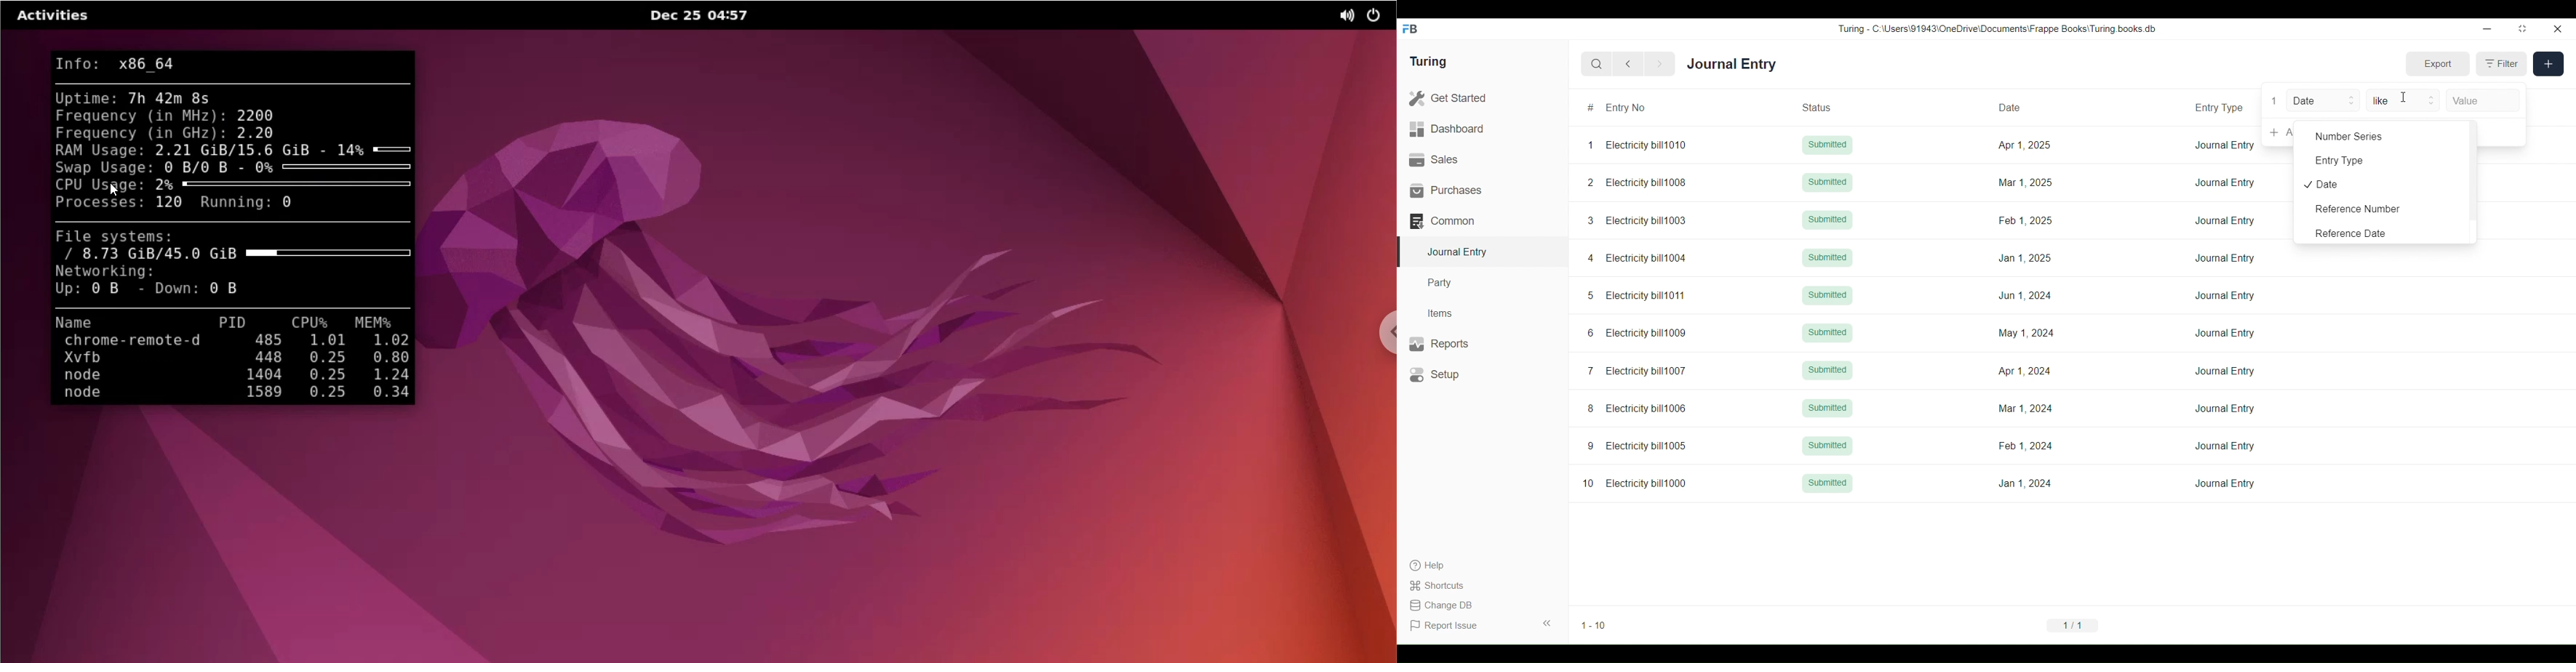 Image resolution: width=2576 pixels, height=672 pixels. Describe the element at coordinates (2225, 333) in the screenshot. I see `Journal Entry` at that location.